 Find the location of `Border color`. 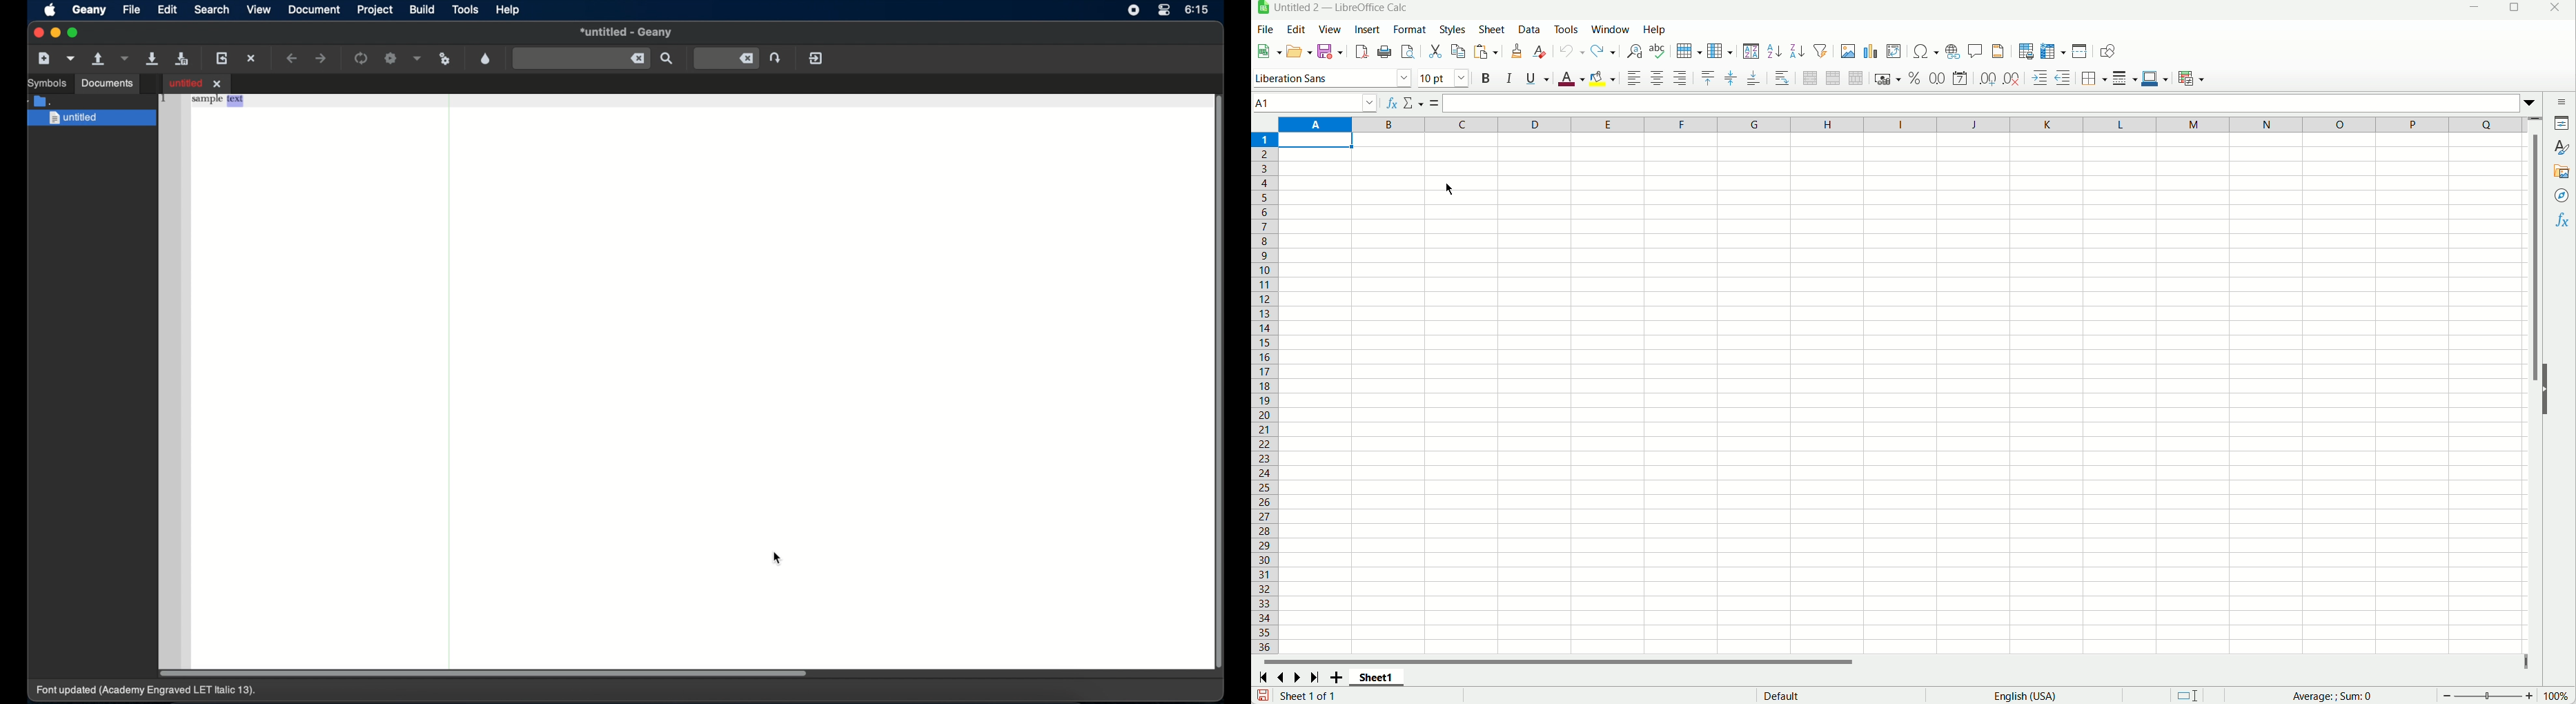

Border color is located at coordinates (2154, 78).